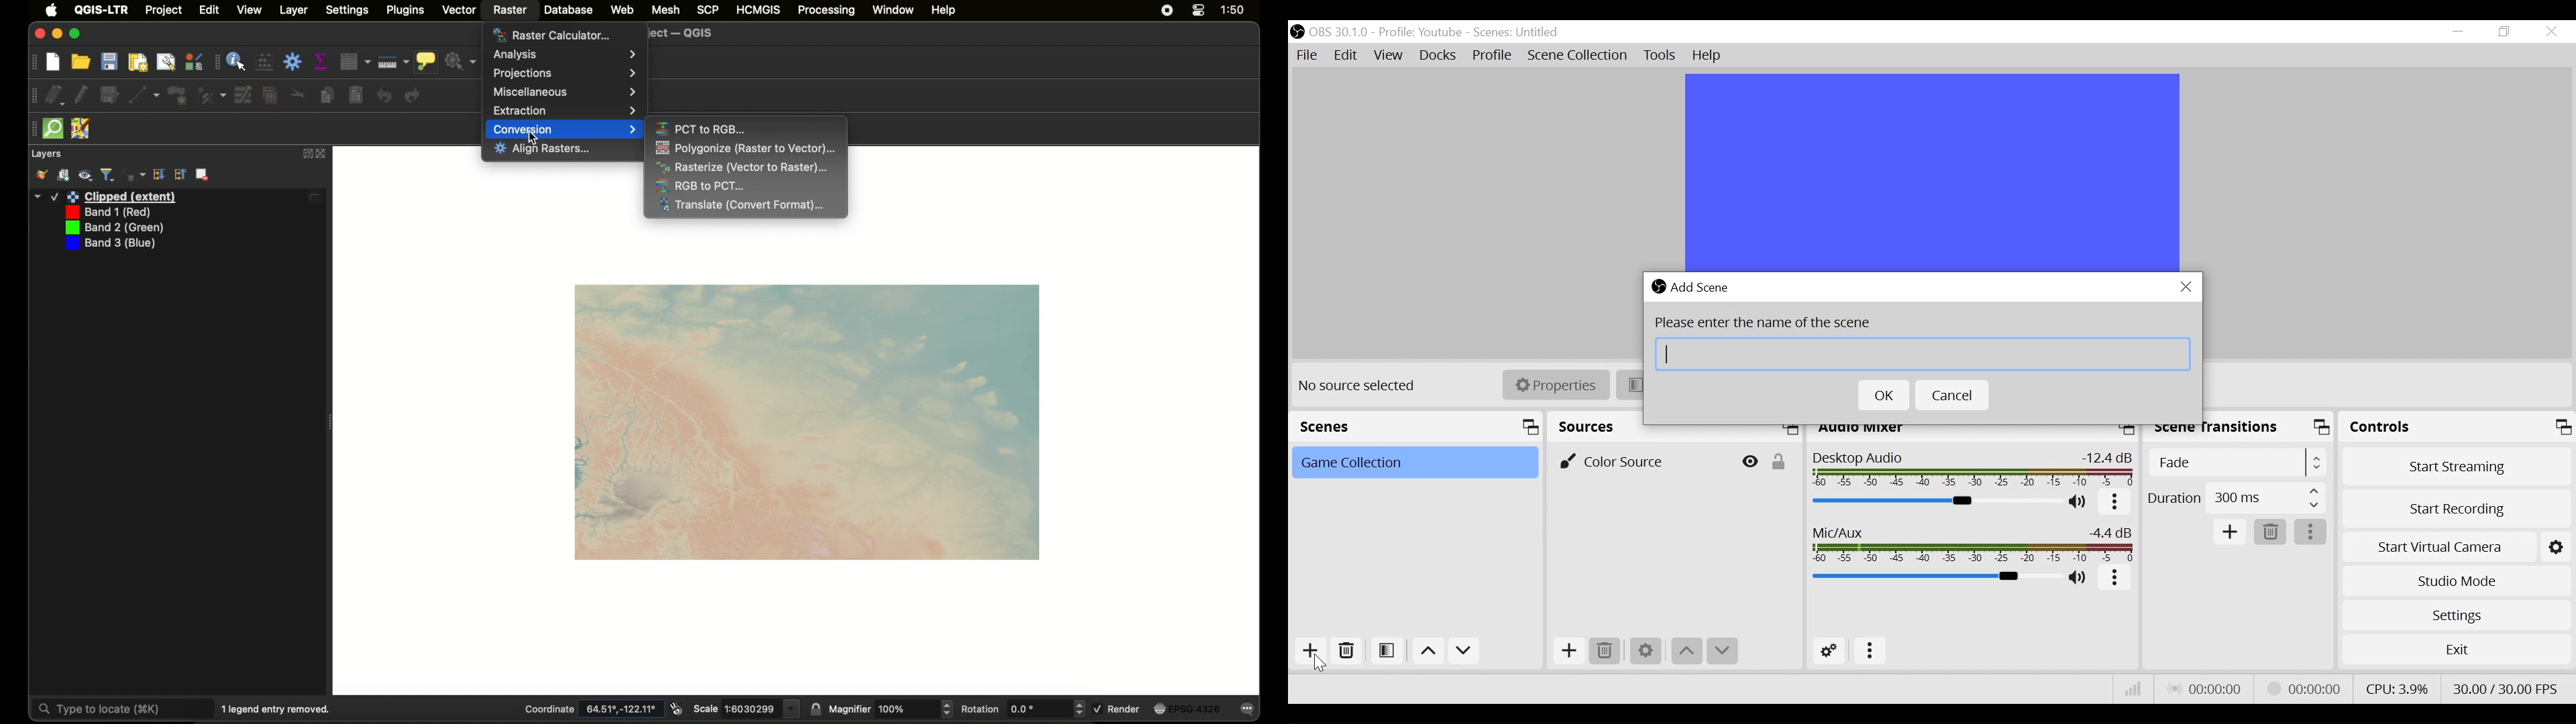  Describe the element at coordinates (1423, 32) in the screenshot. I see `Profile ` at that location.